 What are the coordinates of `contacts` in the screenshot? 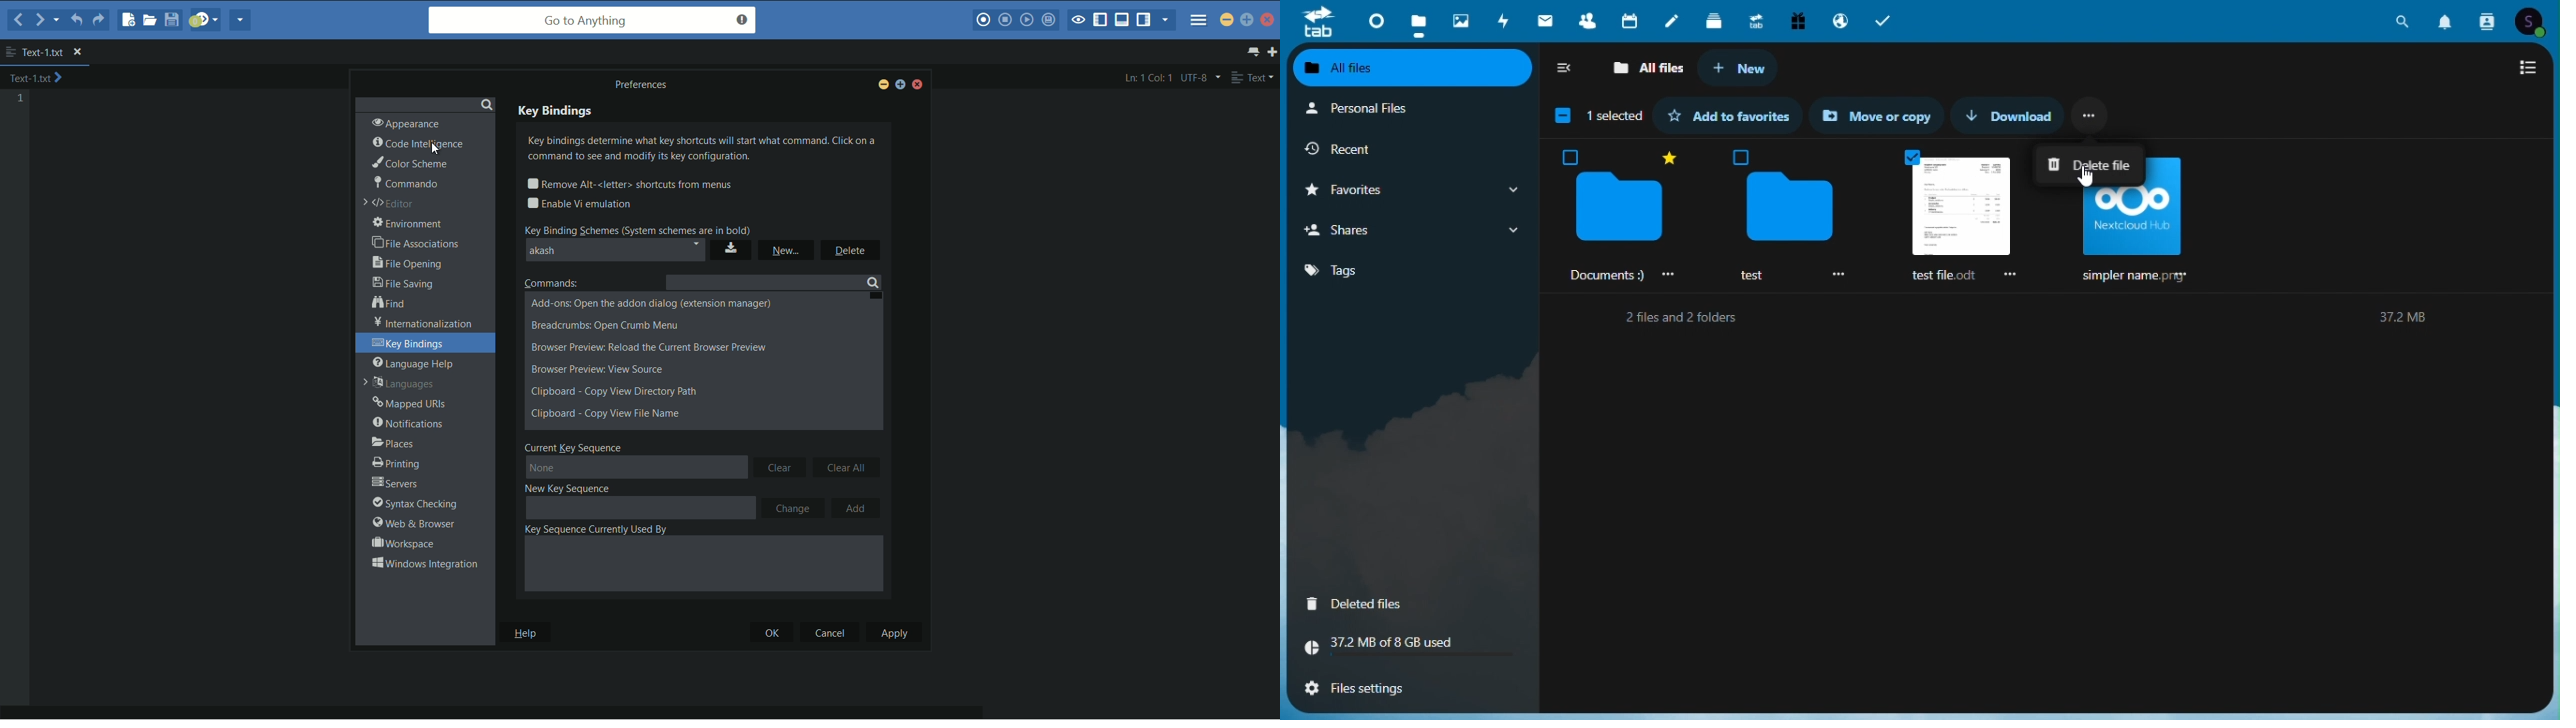 It's located at (2487, 20).